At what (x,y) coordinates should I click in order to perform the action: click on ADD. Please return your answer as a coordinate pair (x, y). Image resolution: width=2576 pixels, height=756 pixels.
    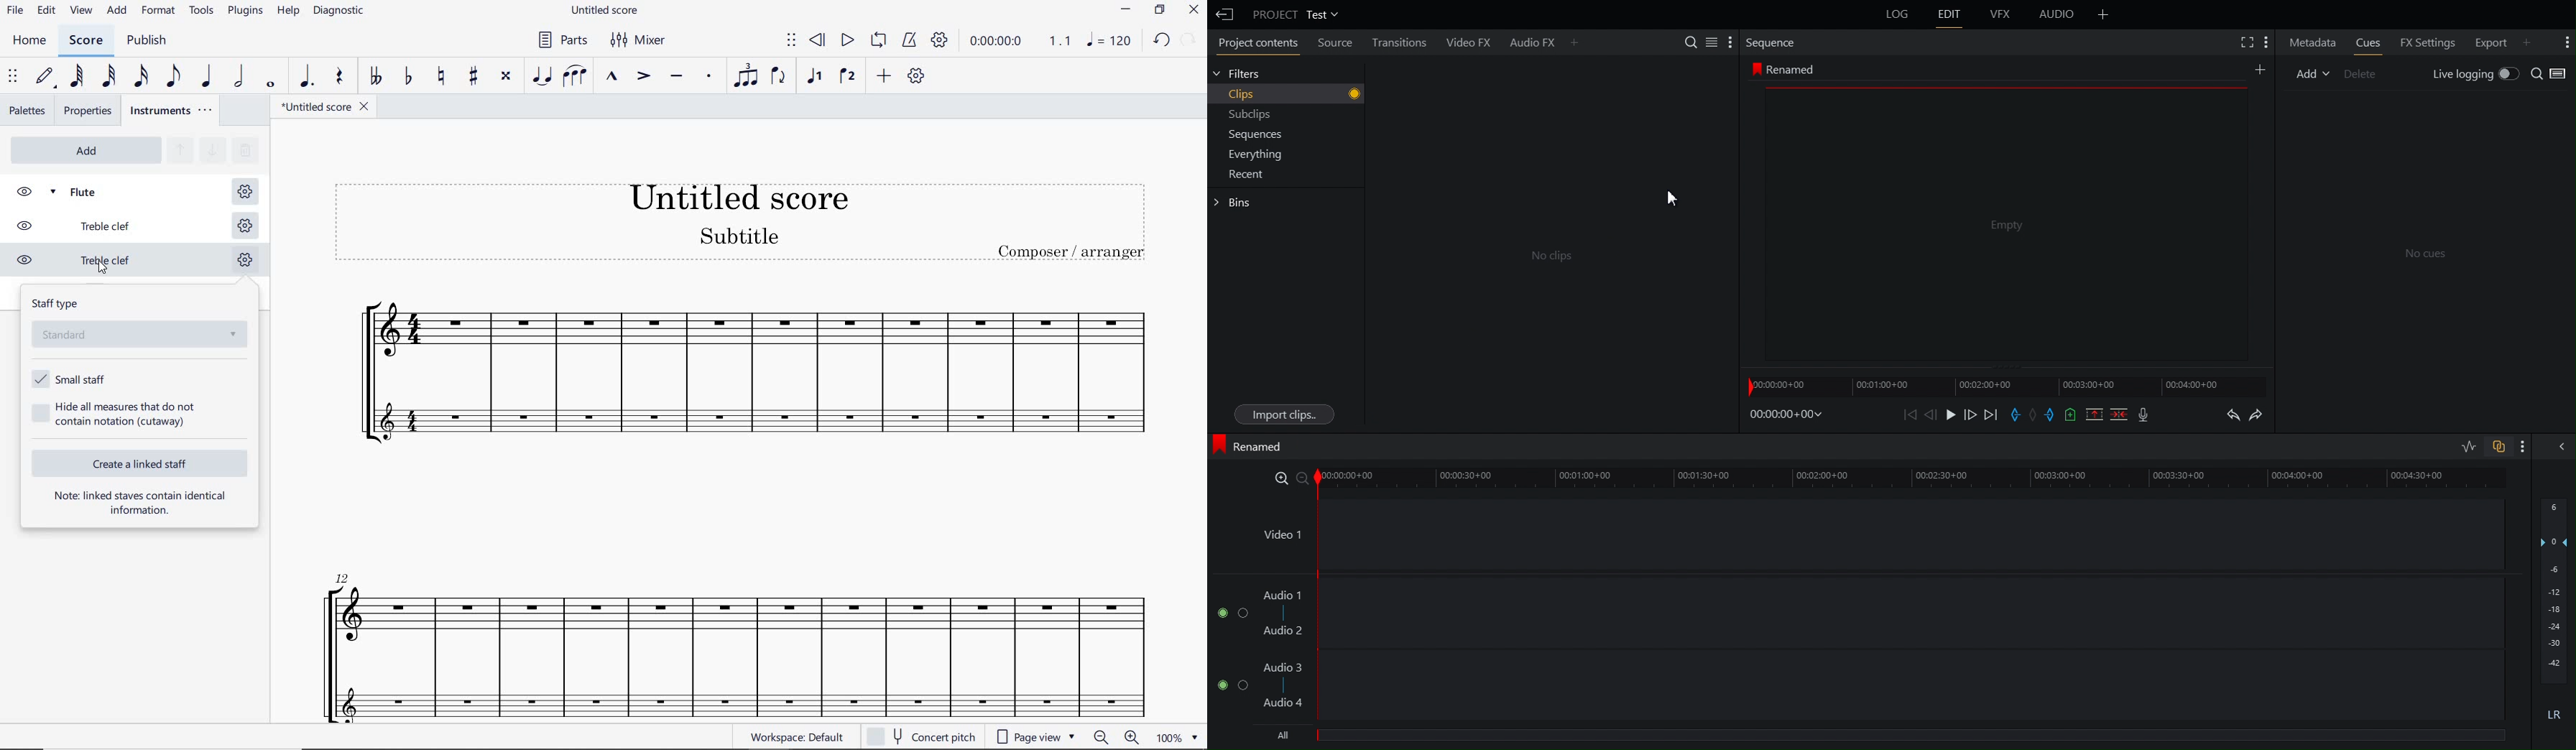
    Looking at the image, I should click on (116, 12).